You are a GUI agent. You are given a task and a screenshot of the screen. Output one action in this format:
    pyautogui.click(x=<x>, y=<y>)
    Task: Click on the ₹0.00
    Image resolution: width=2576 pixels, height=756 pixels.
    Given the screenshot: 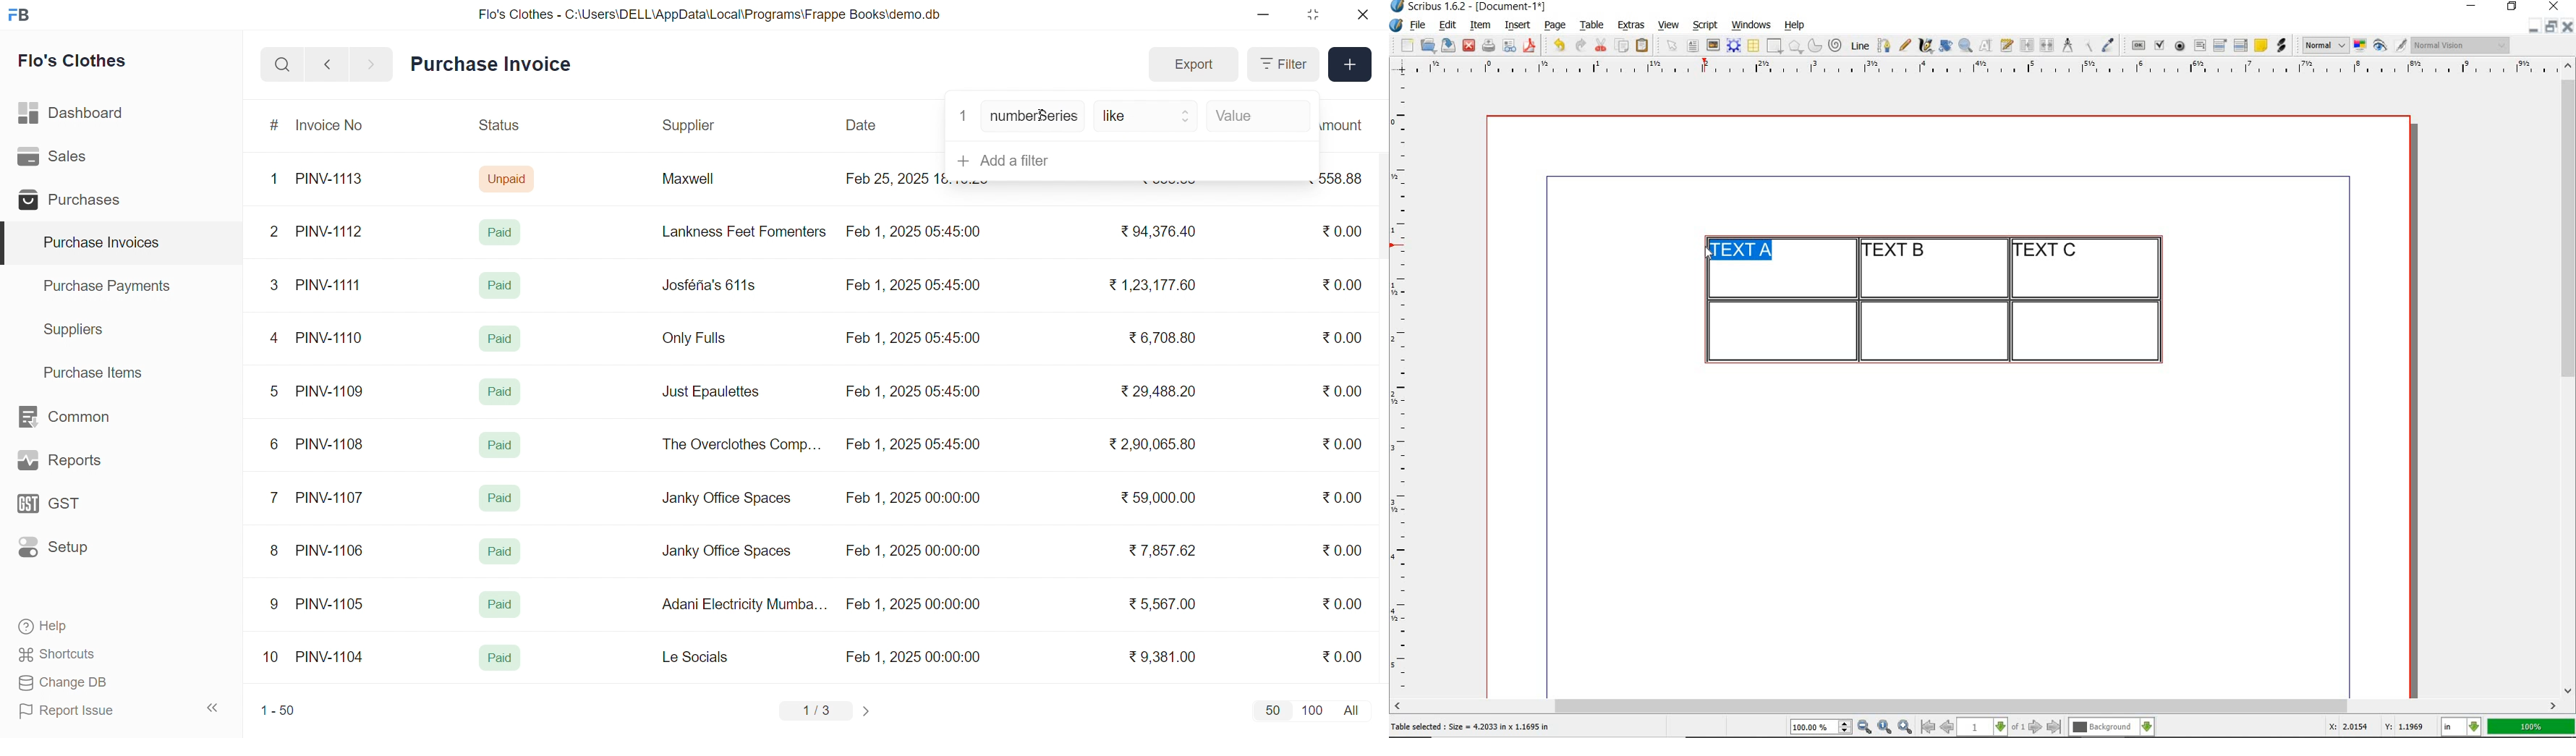 What is the action you would take?
    pyautogui.click(x=1341, y=446)
    